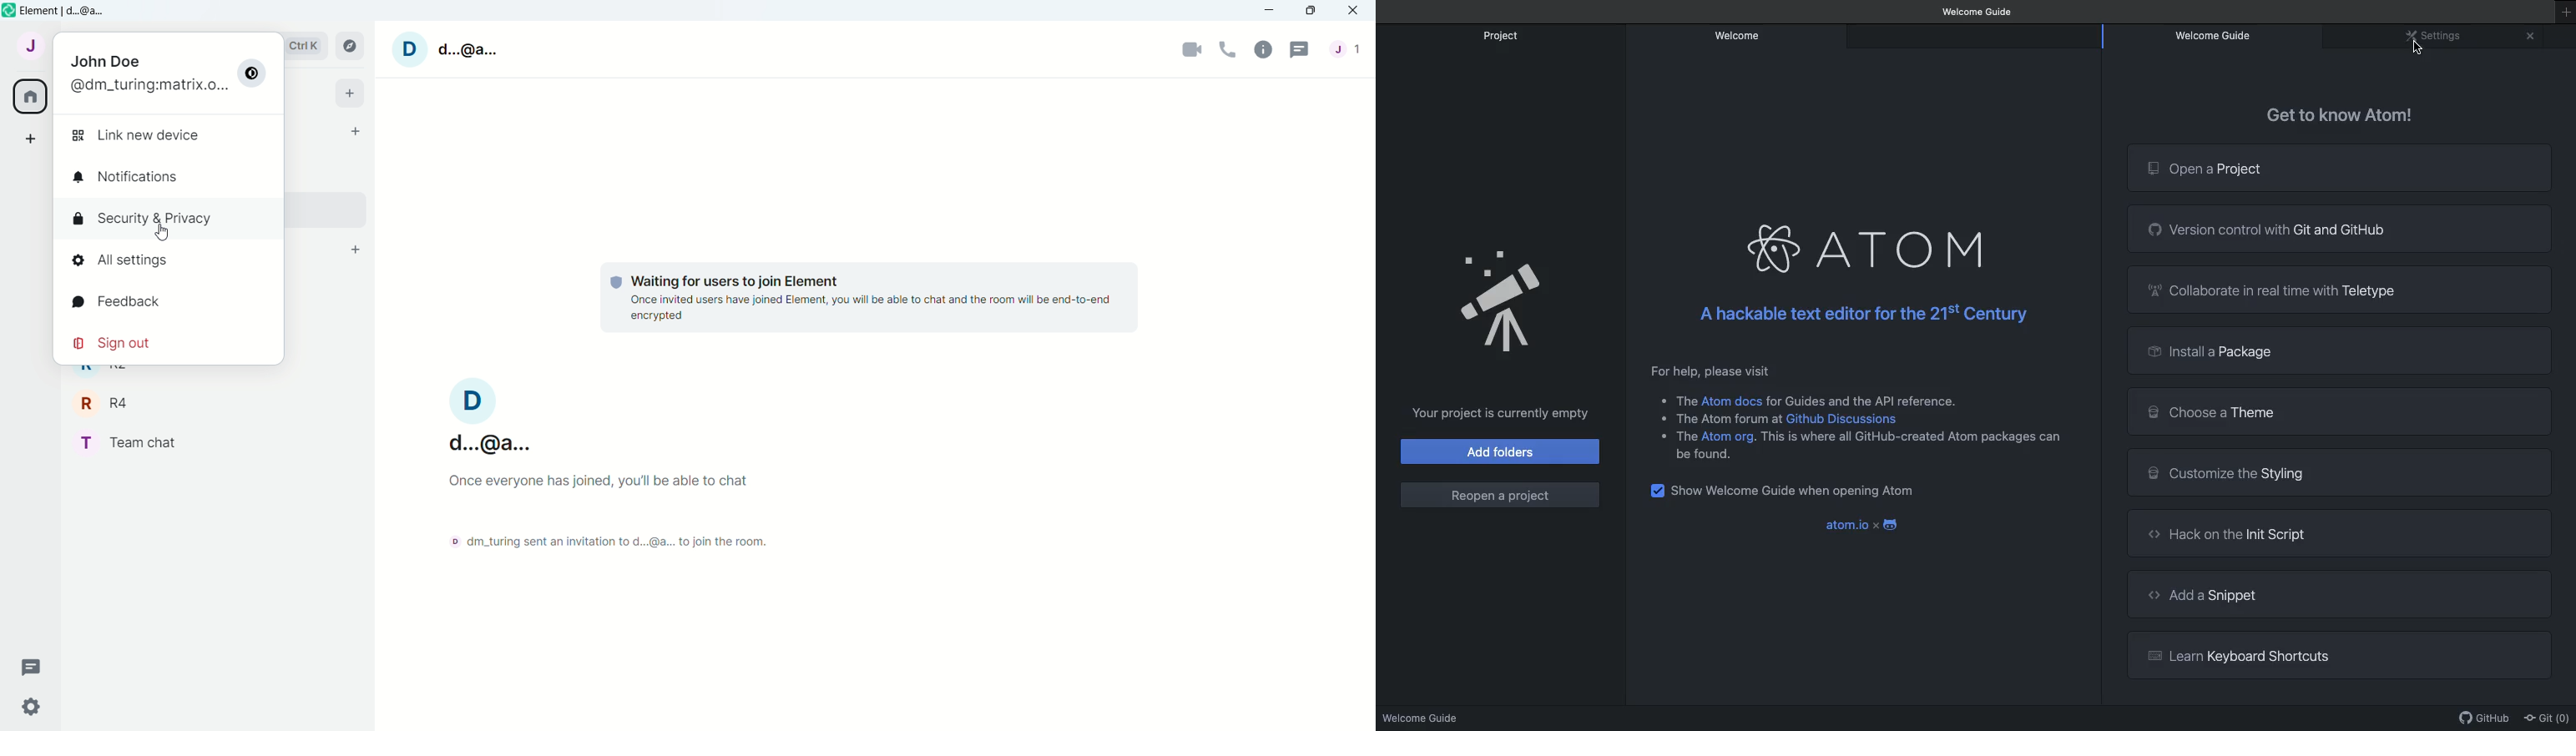 Image resolution: width=2576 pixels, height=756 pixels. I want to click on minimize, so click(1270, 10).